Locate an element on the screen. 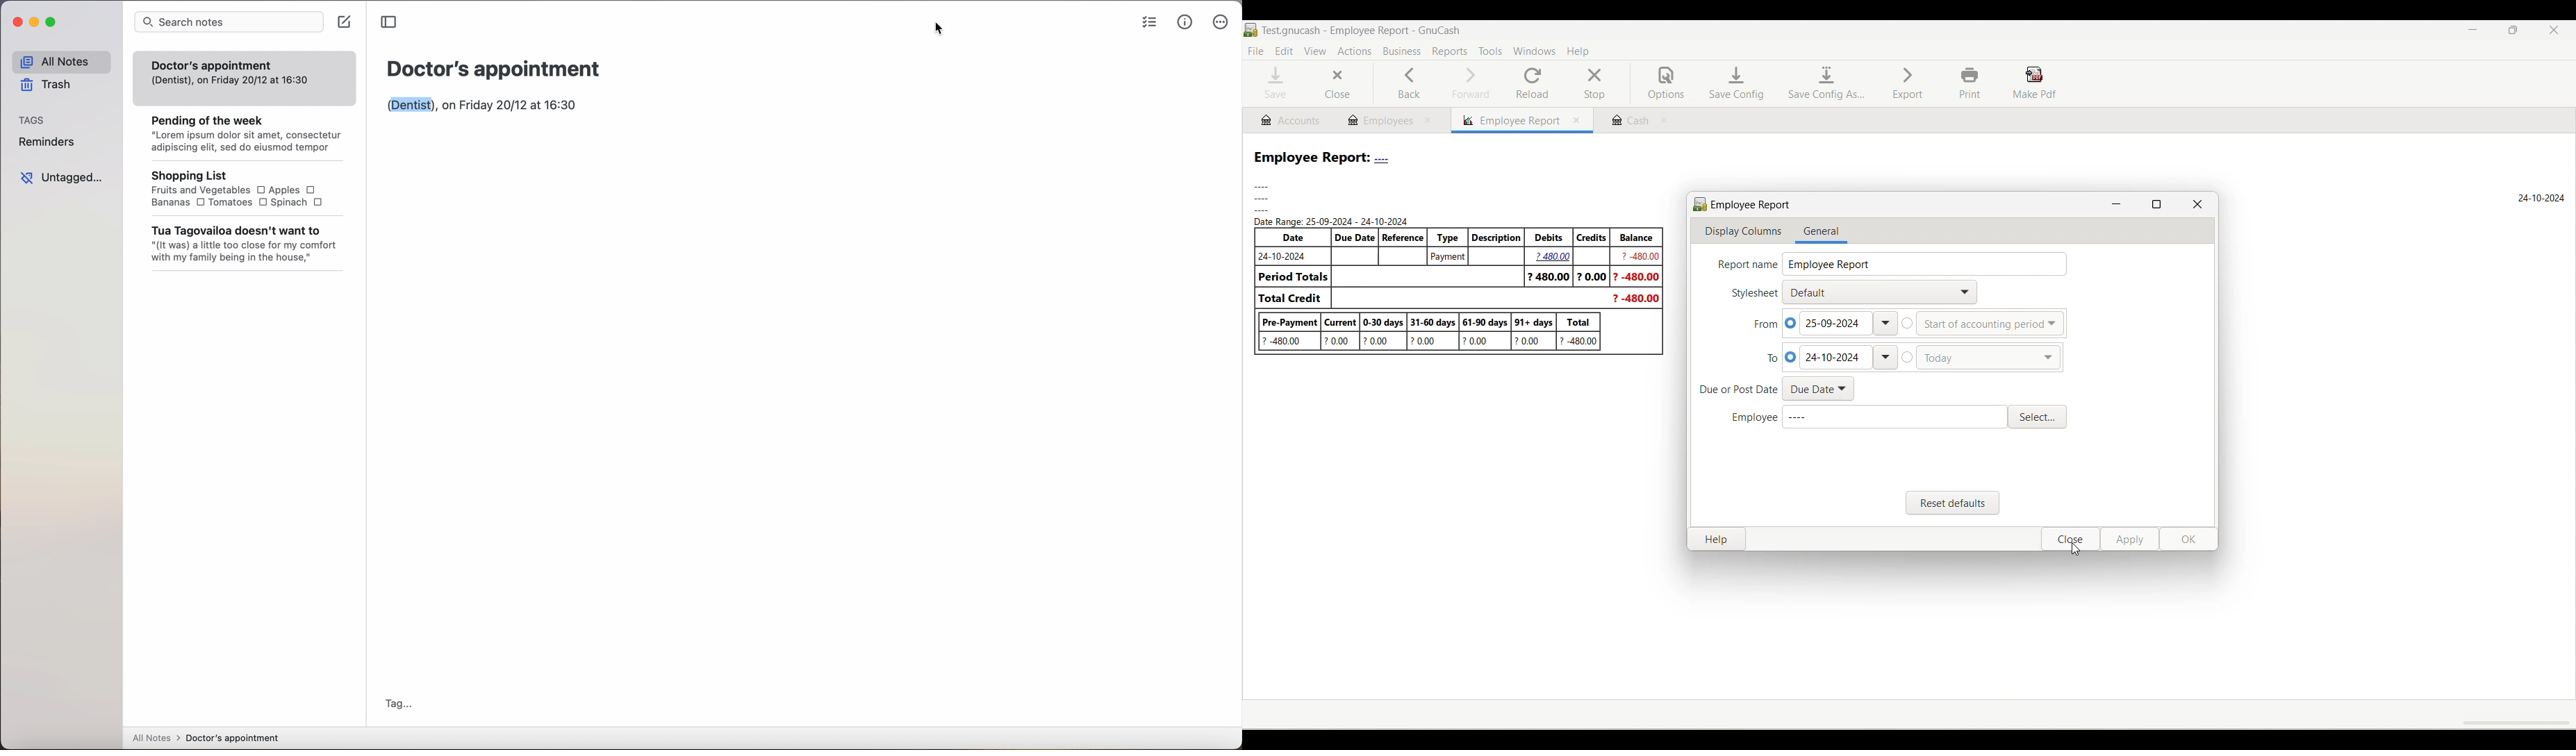  all notes > Doctor's appointment is located at coordinates (207, 739).